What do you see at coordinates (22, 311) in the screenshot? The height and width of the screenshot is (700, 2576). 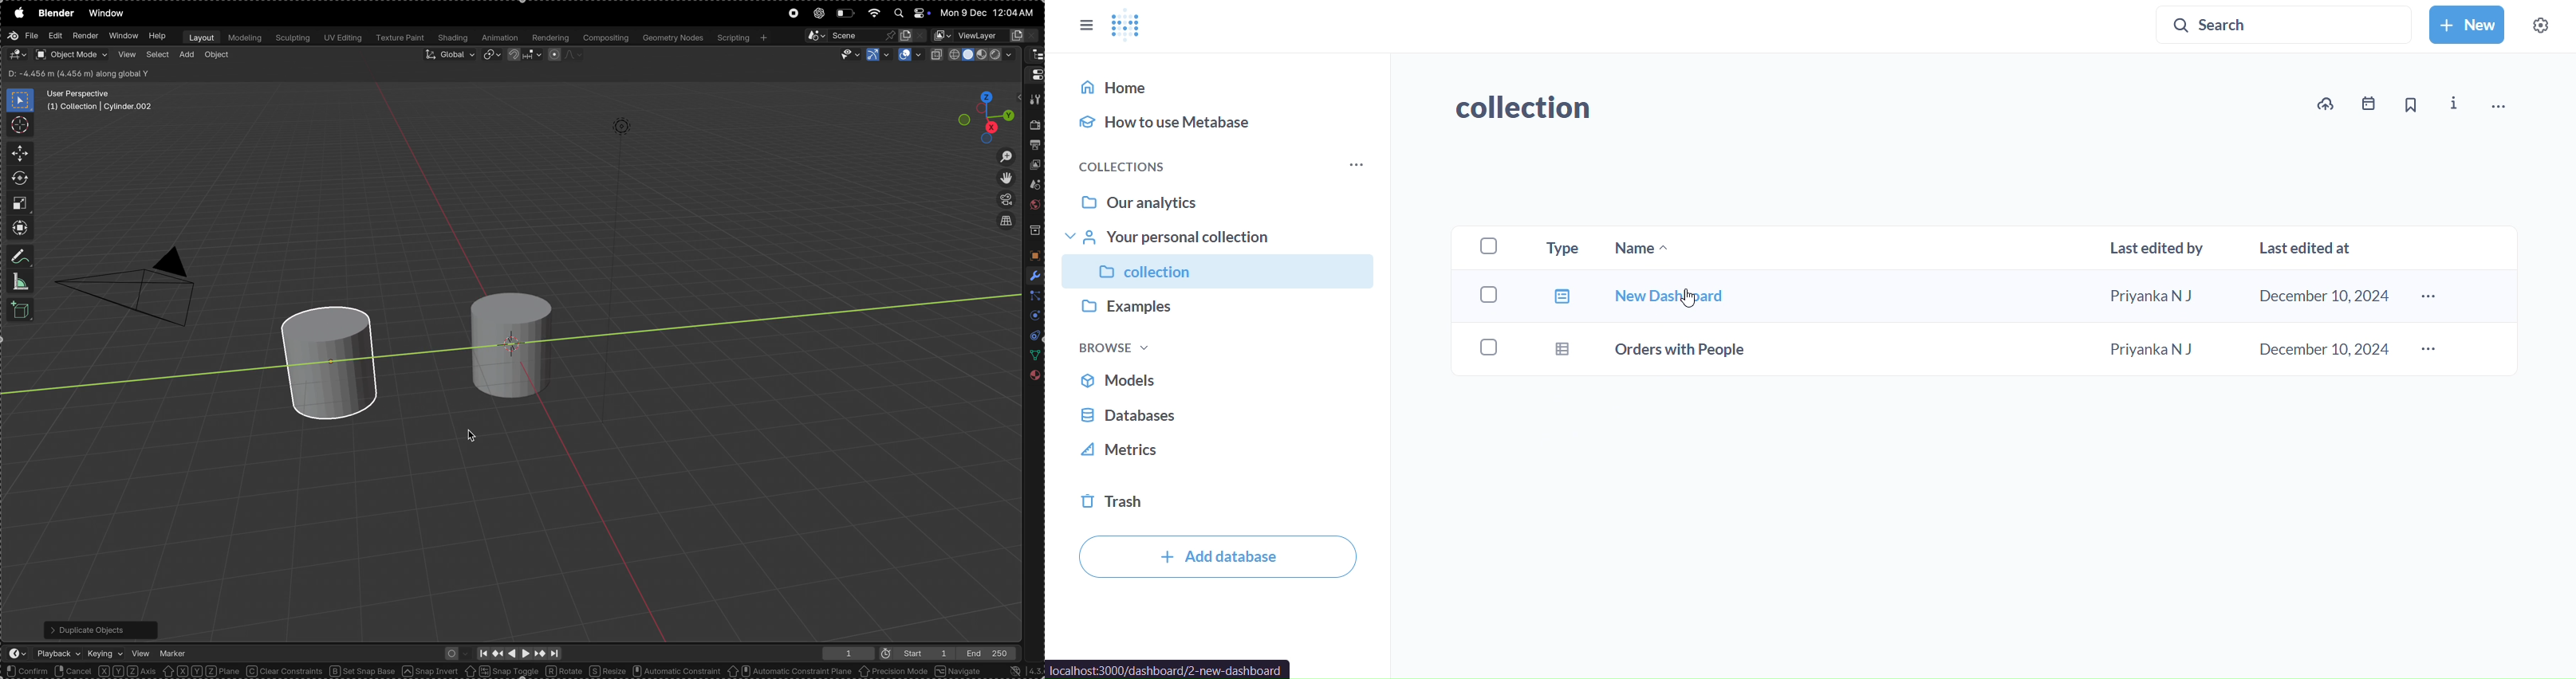 I see `add cube` at bounding box center [22, 311].